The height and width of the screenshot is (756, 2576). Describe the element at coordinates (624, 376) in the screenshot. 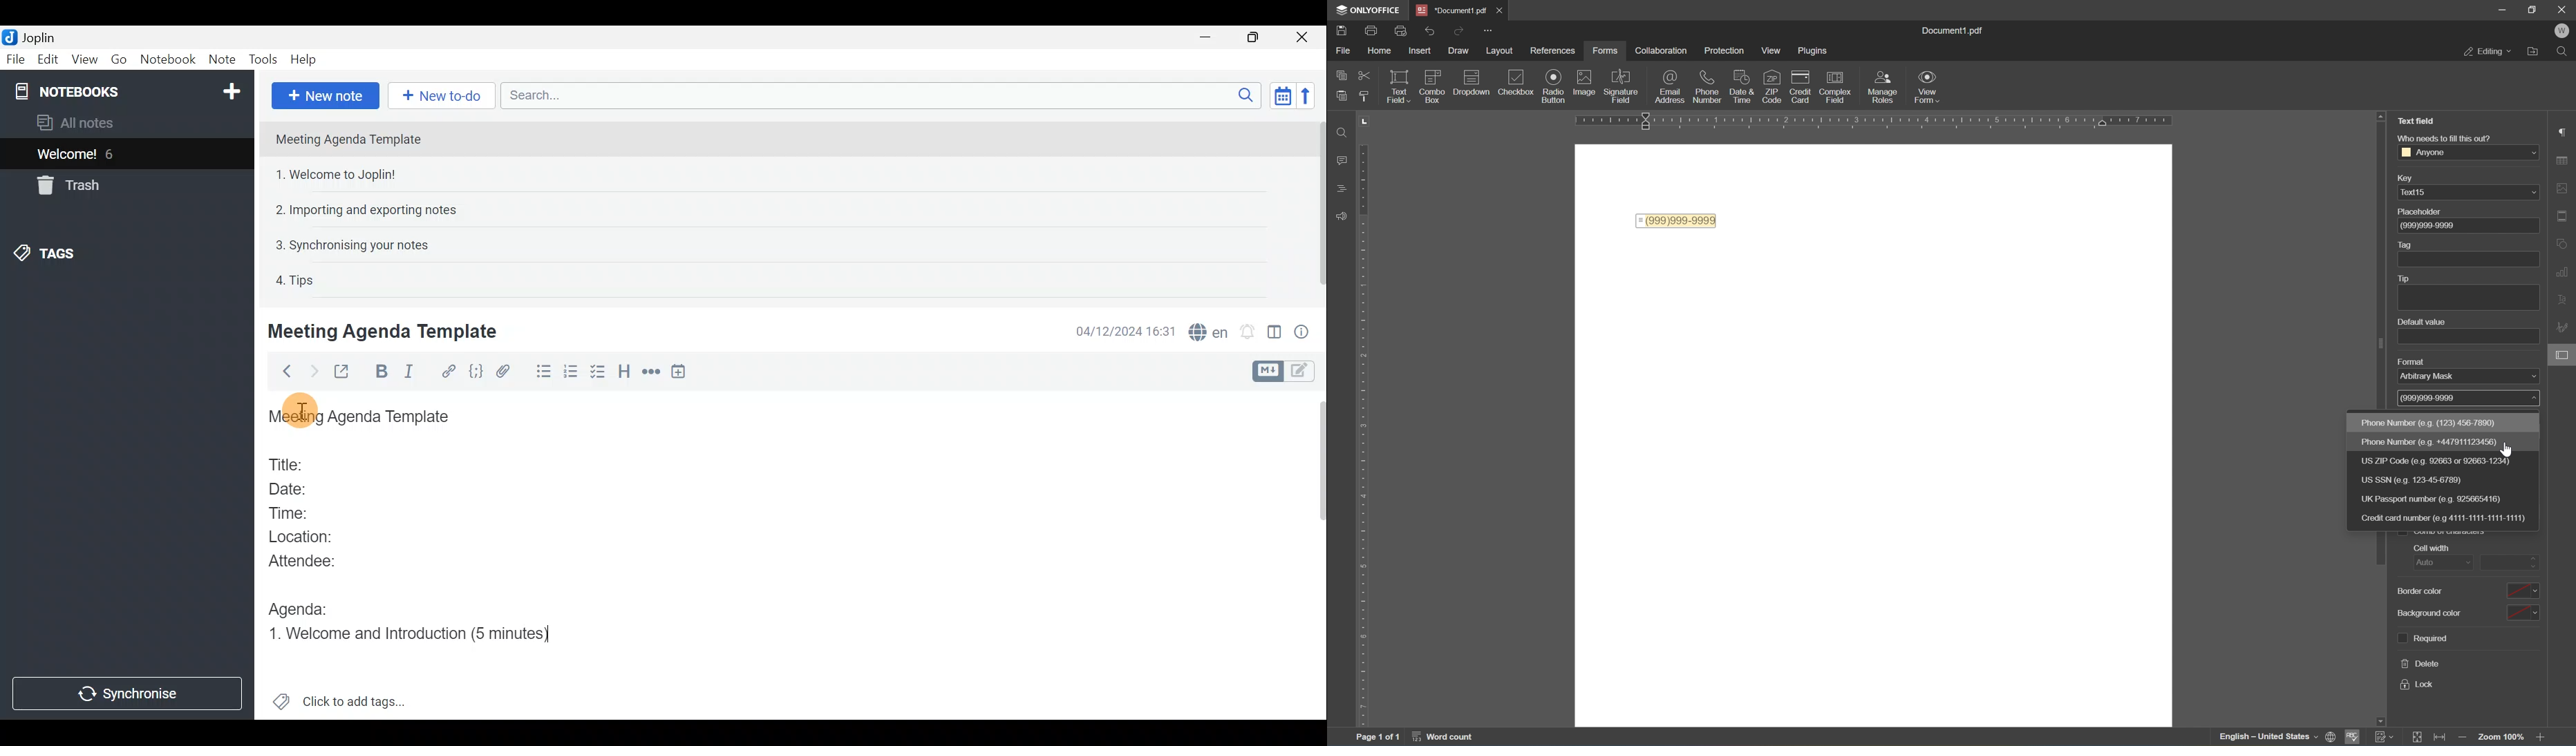

I see `Heading` at that location.